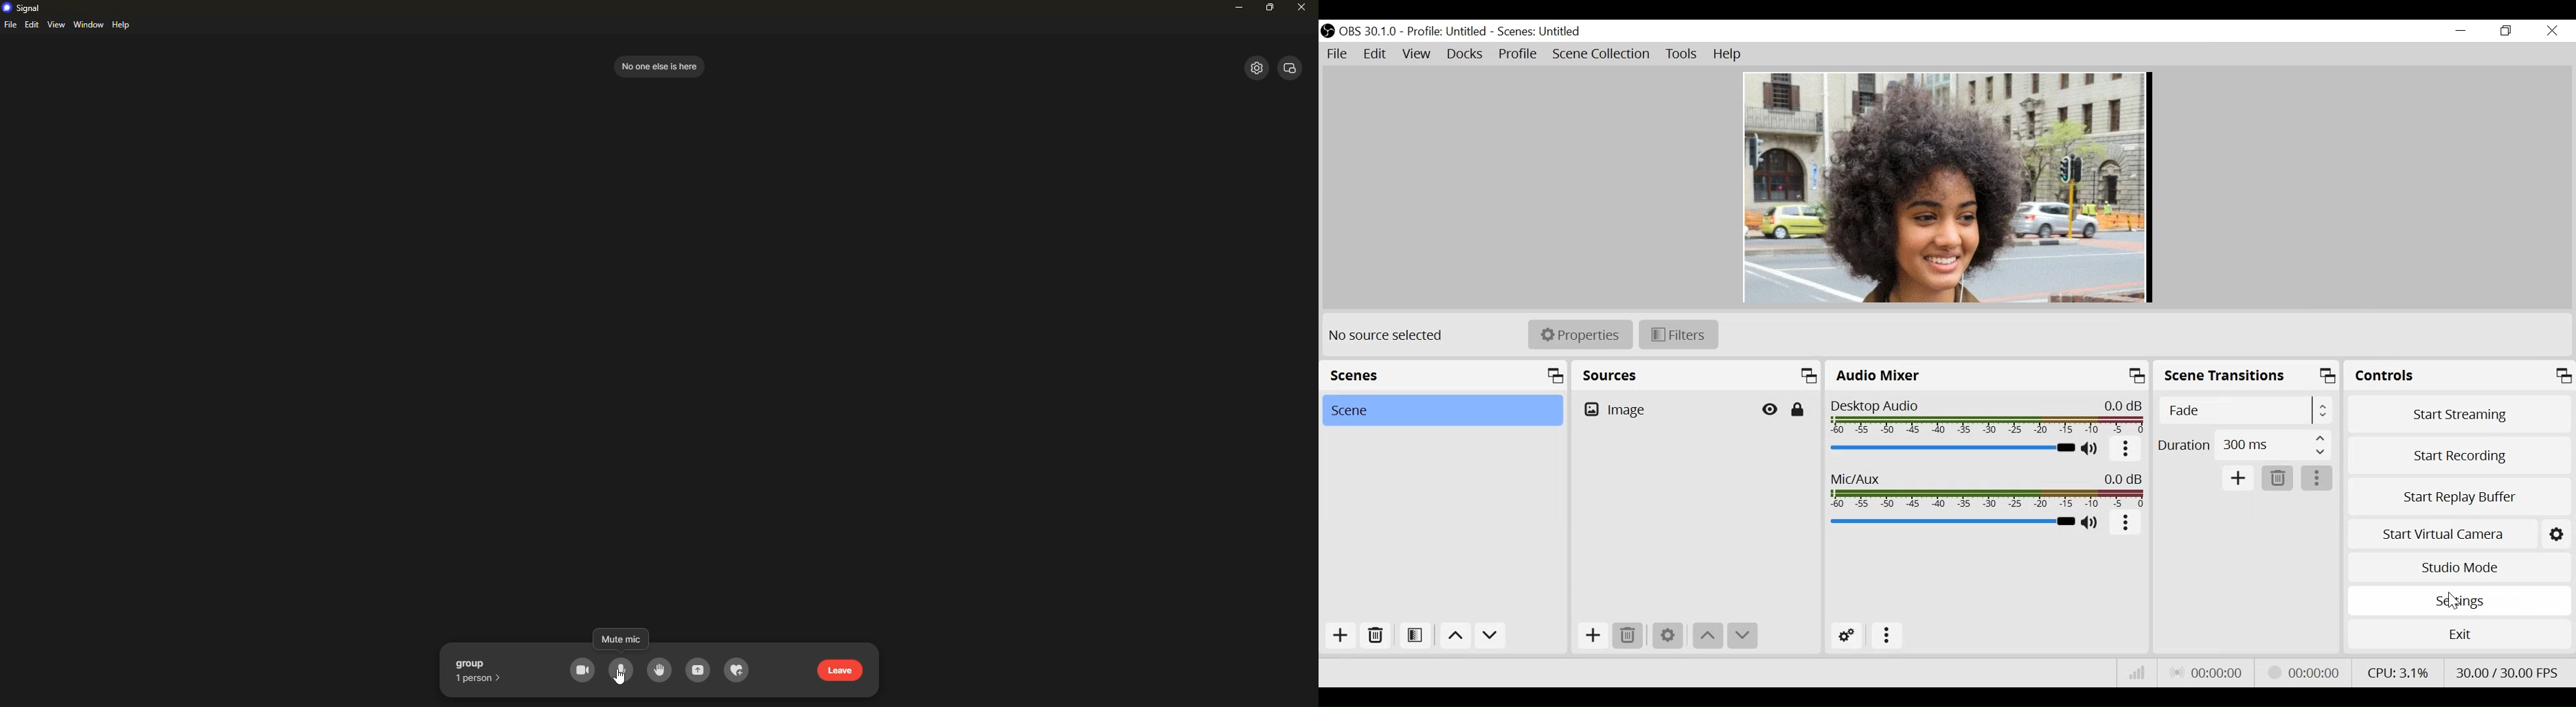 This screenshot has height=728, width=2576. I want to click on More options, so click(1883, 637).